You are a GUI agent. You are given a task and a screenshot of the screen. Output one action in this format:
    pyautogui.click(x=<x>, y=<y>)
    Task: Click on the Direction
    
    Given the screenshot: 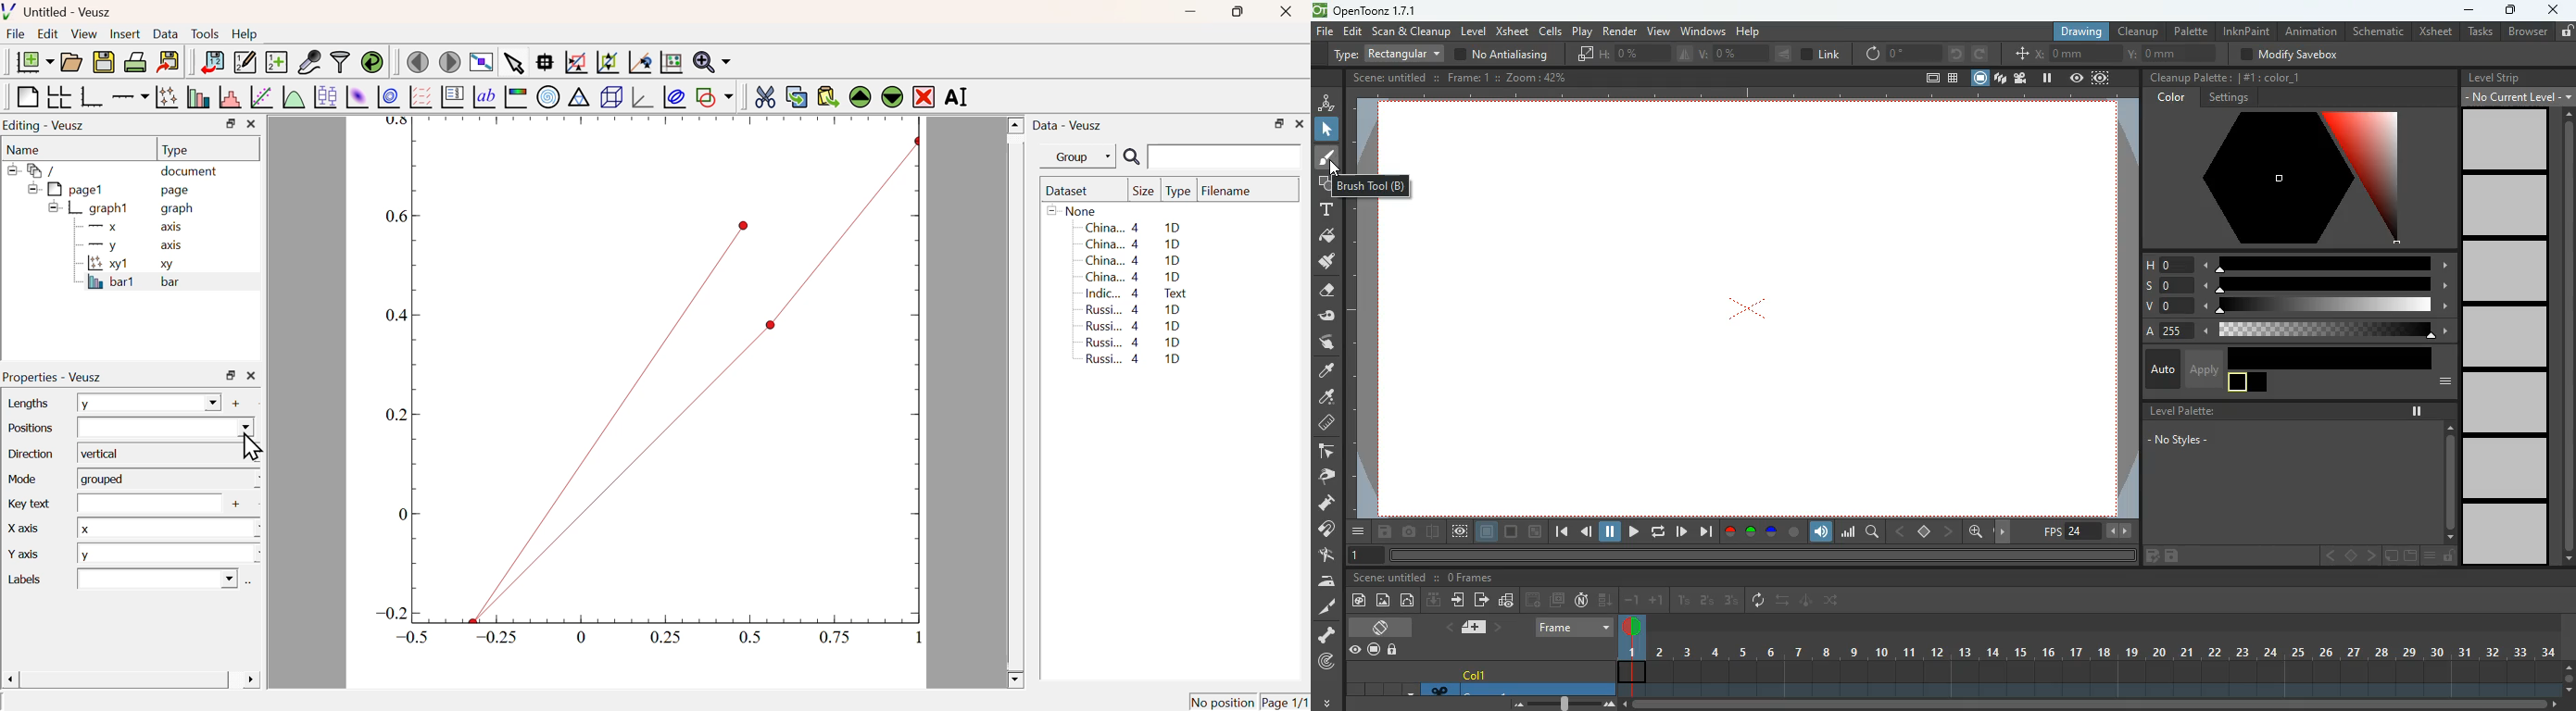 What is the action you would take?
    pyautogui.click(x=31, y=453)
    